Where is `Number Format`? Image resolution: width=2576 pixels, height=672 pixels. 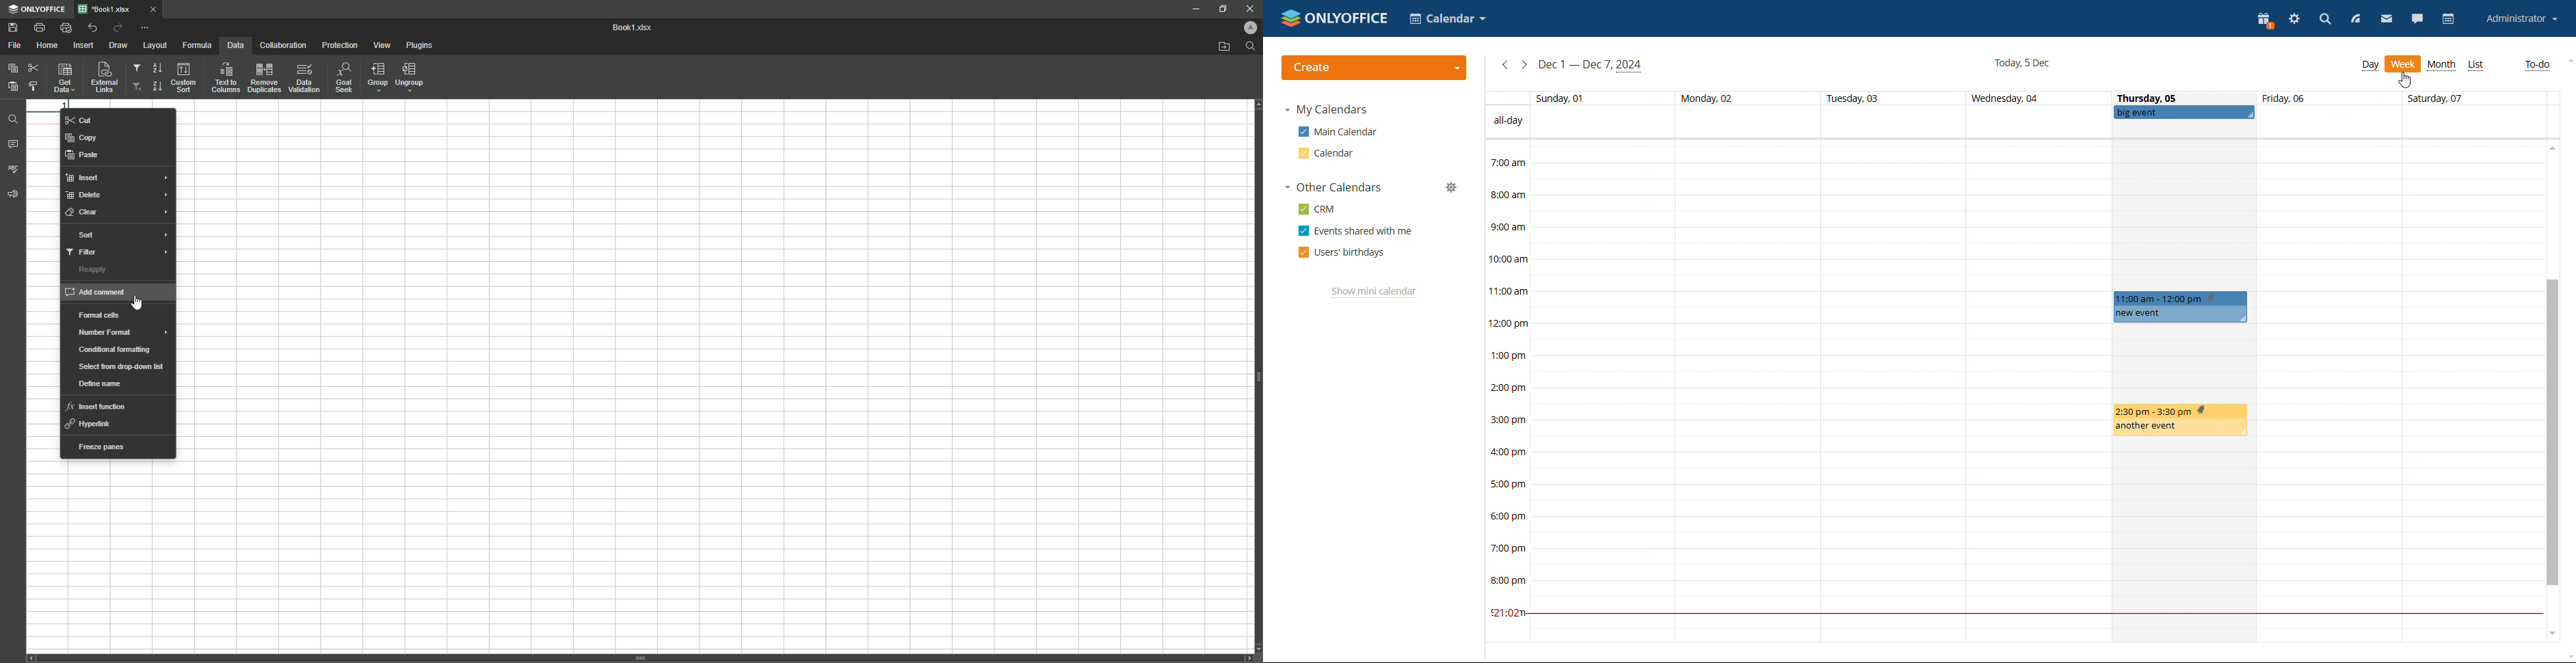 Number Format is located at coordinates (104, 333).